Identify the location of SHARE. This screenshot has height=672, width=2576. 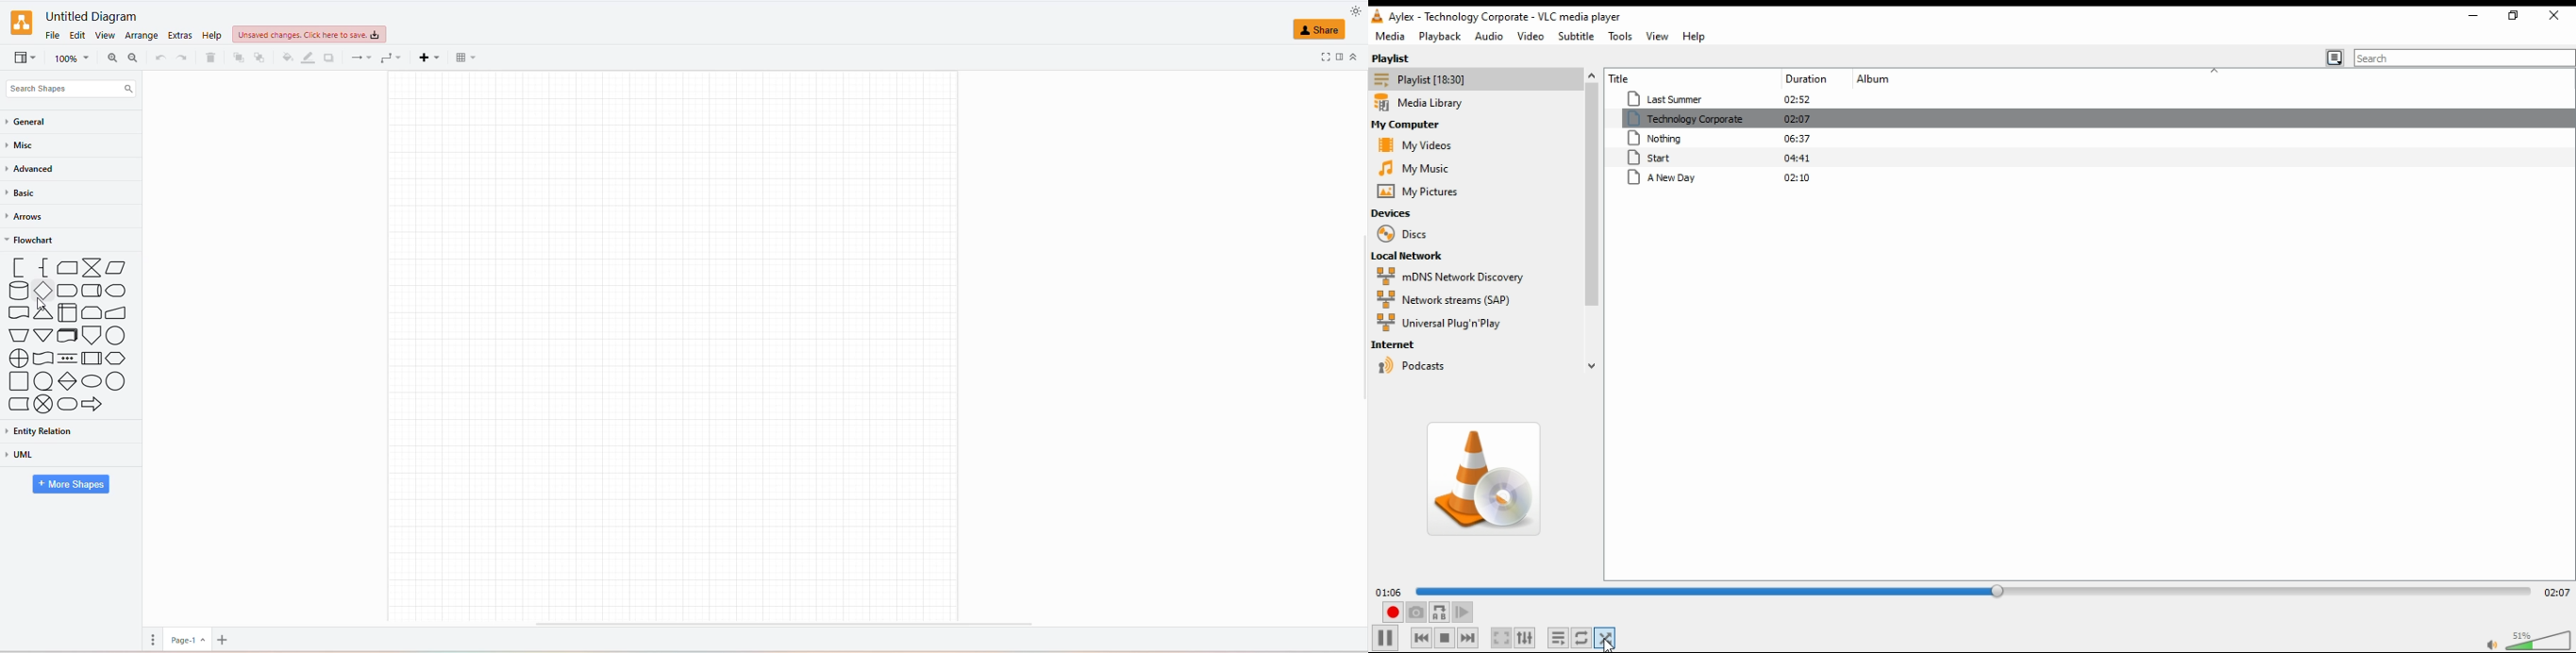
(1323, 31).